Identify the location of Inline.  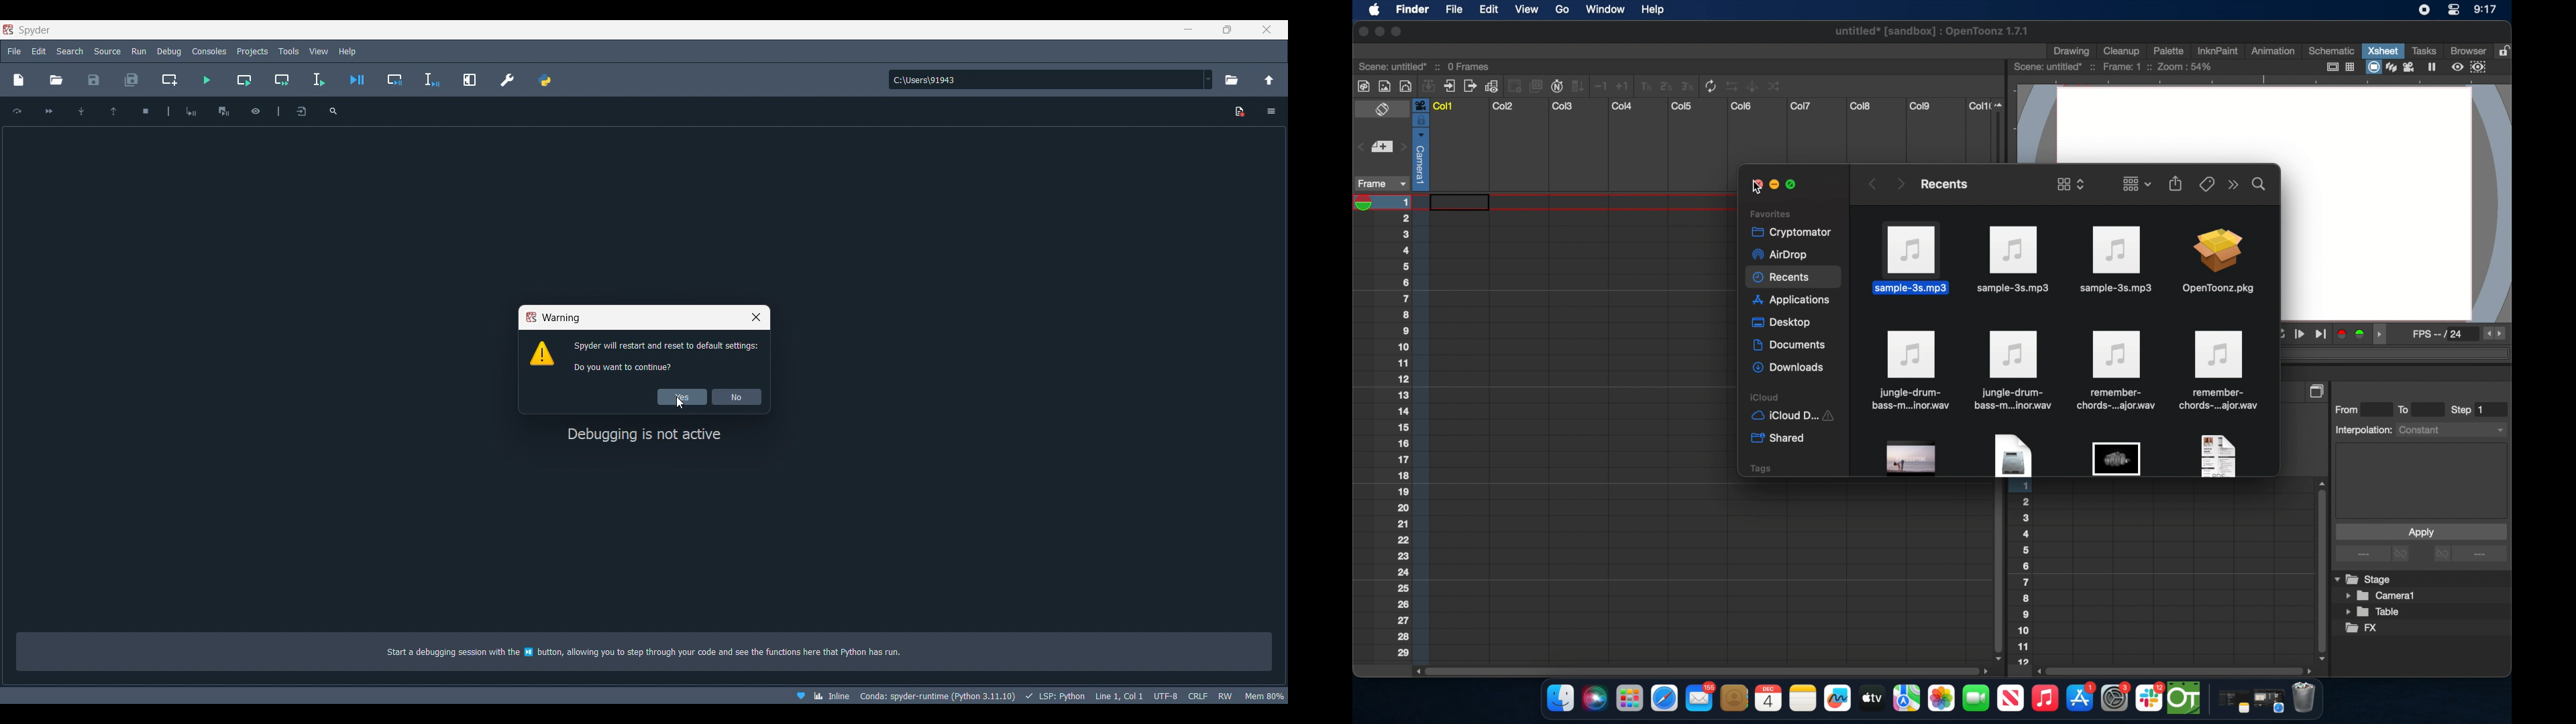
(818, 696).